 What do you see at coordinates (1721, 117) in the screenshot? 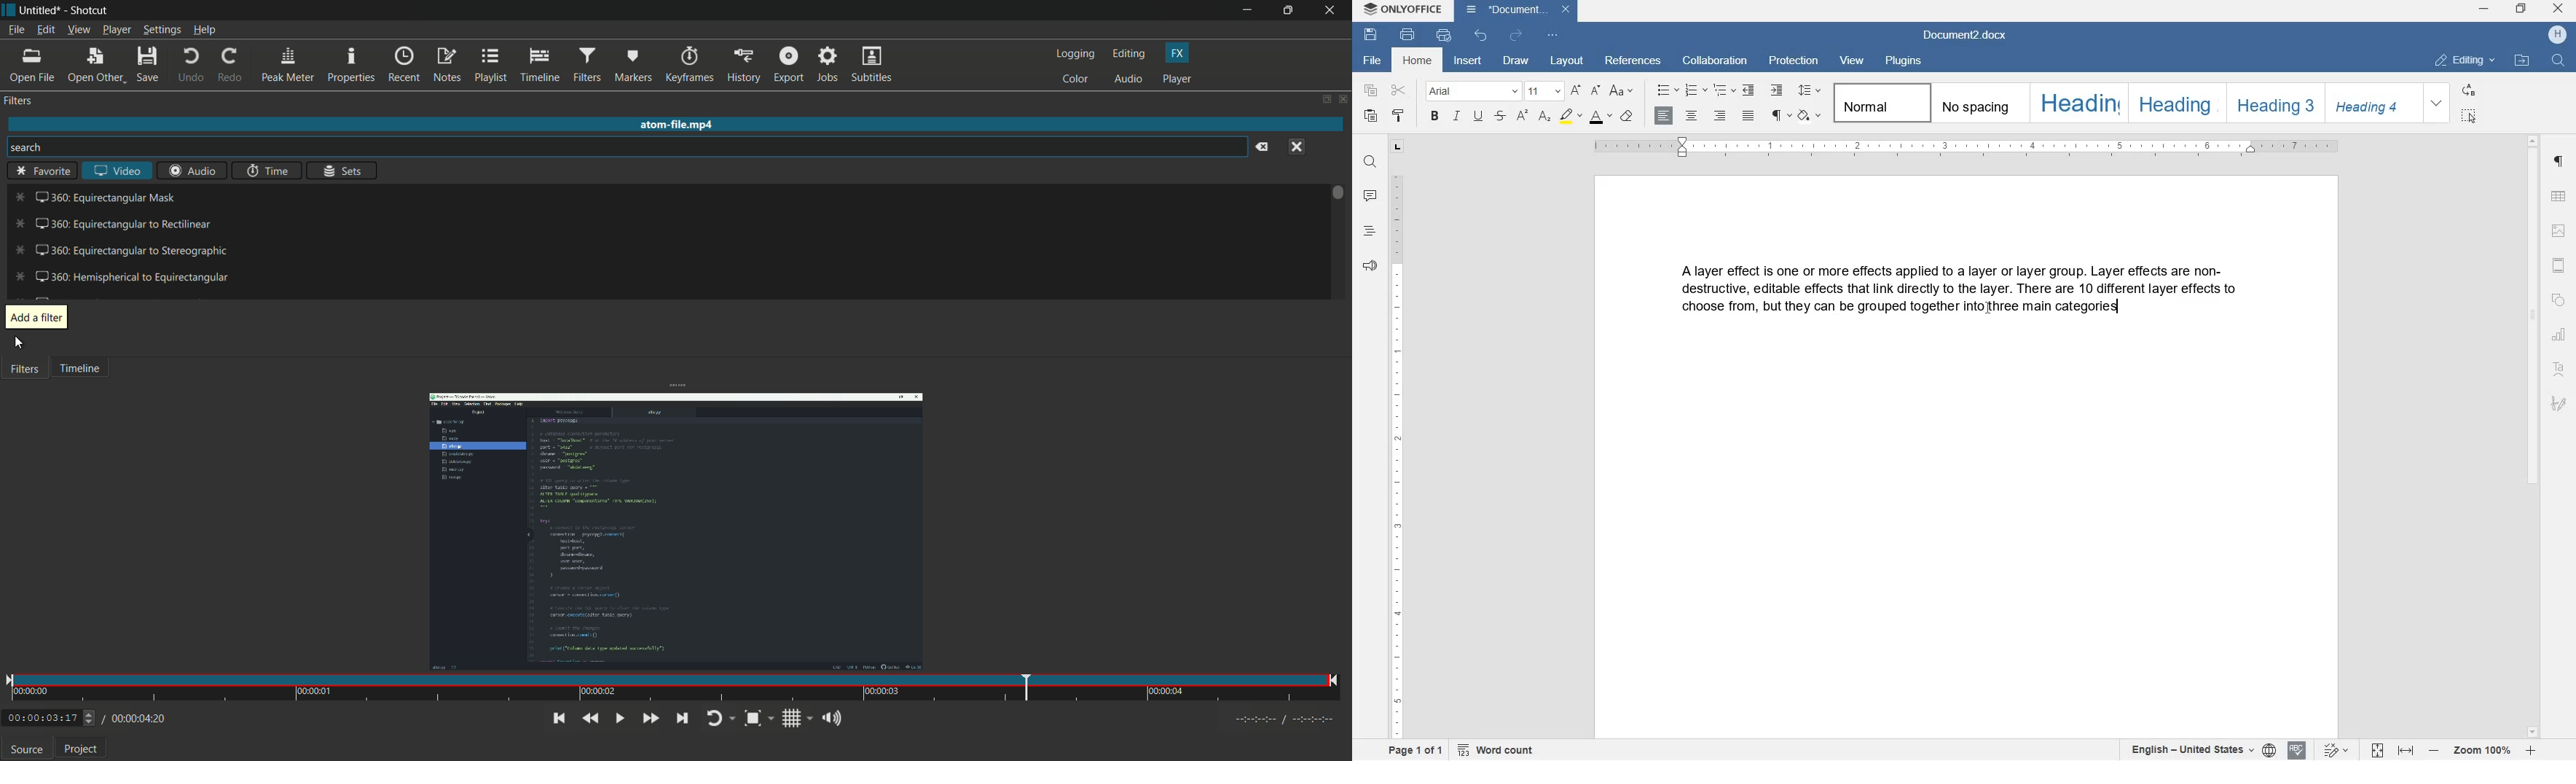
I see `align right` at bounding box center [1721, 117].